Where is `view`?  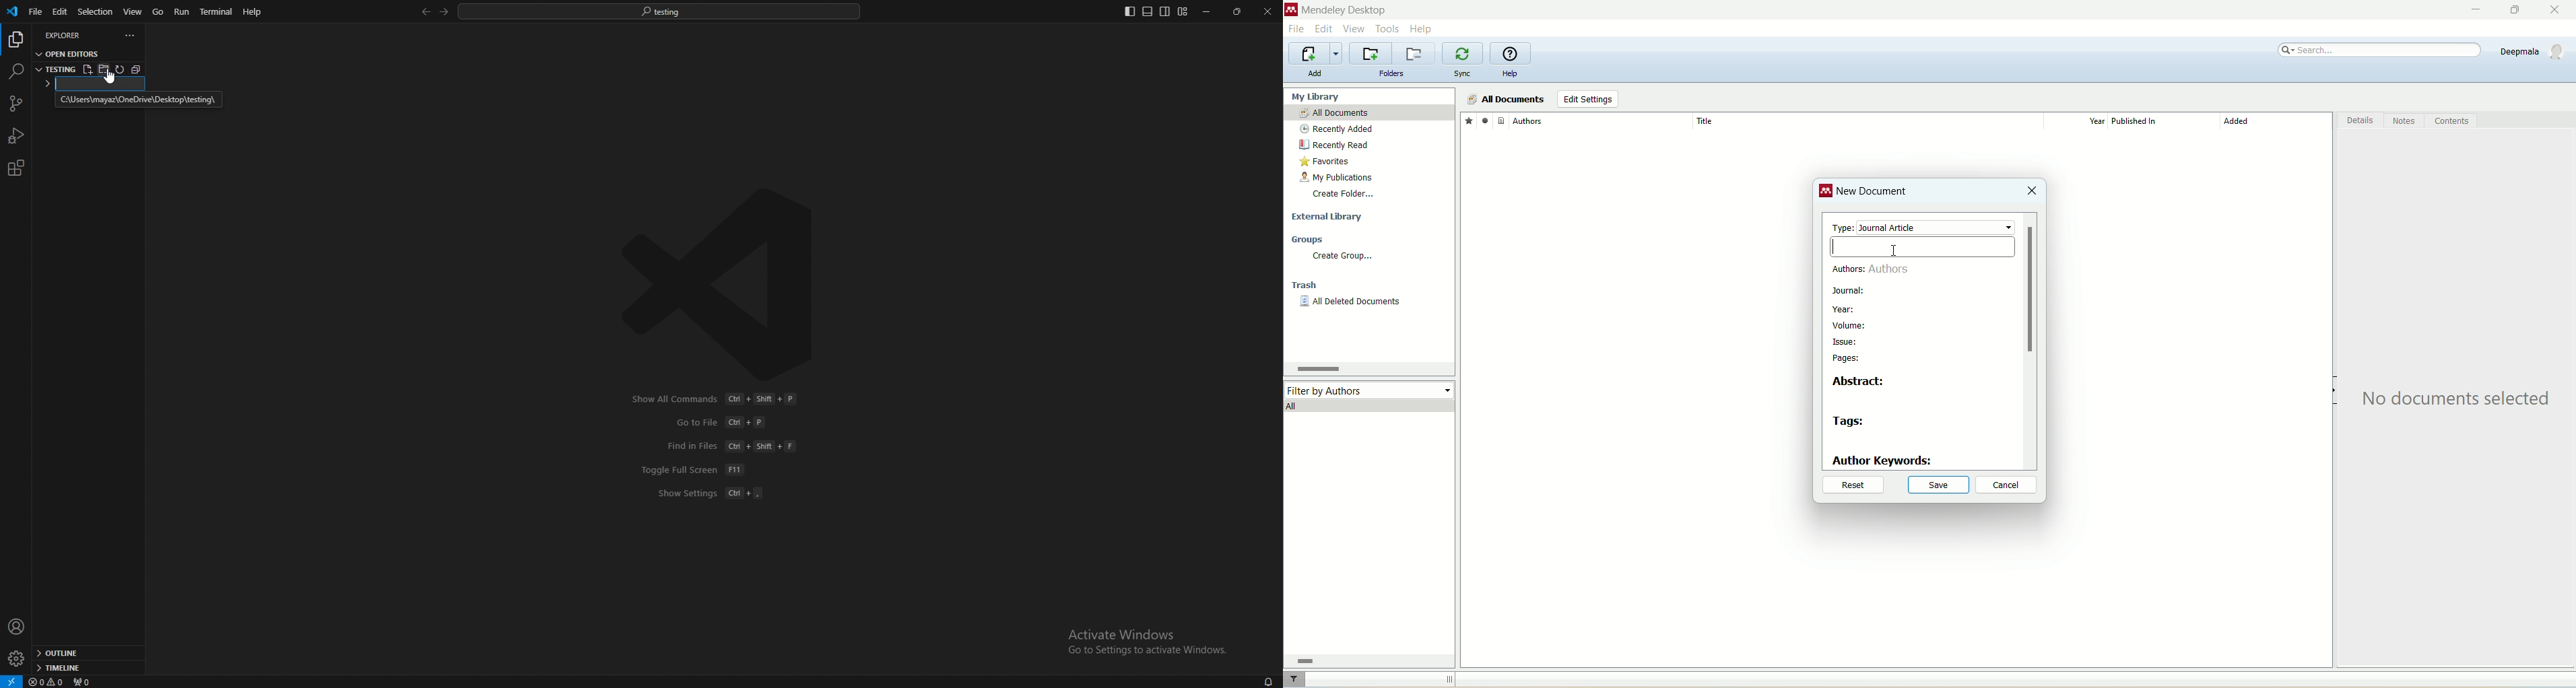 view is located at coordinates (1355, 29).